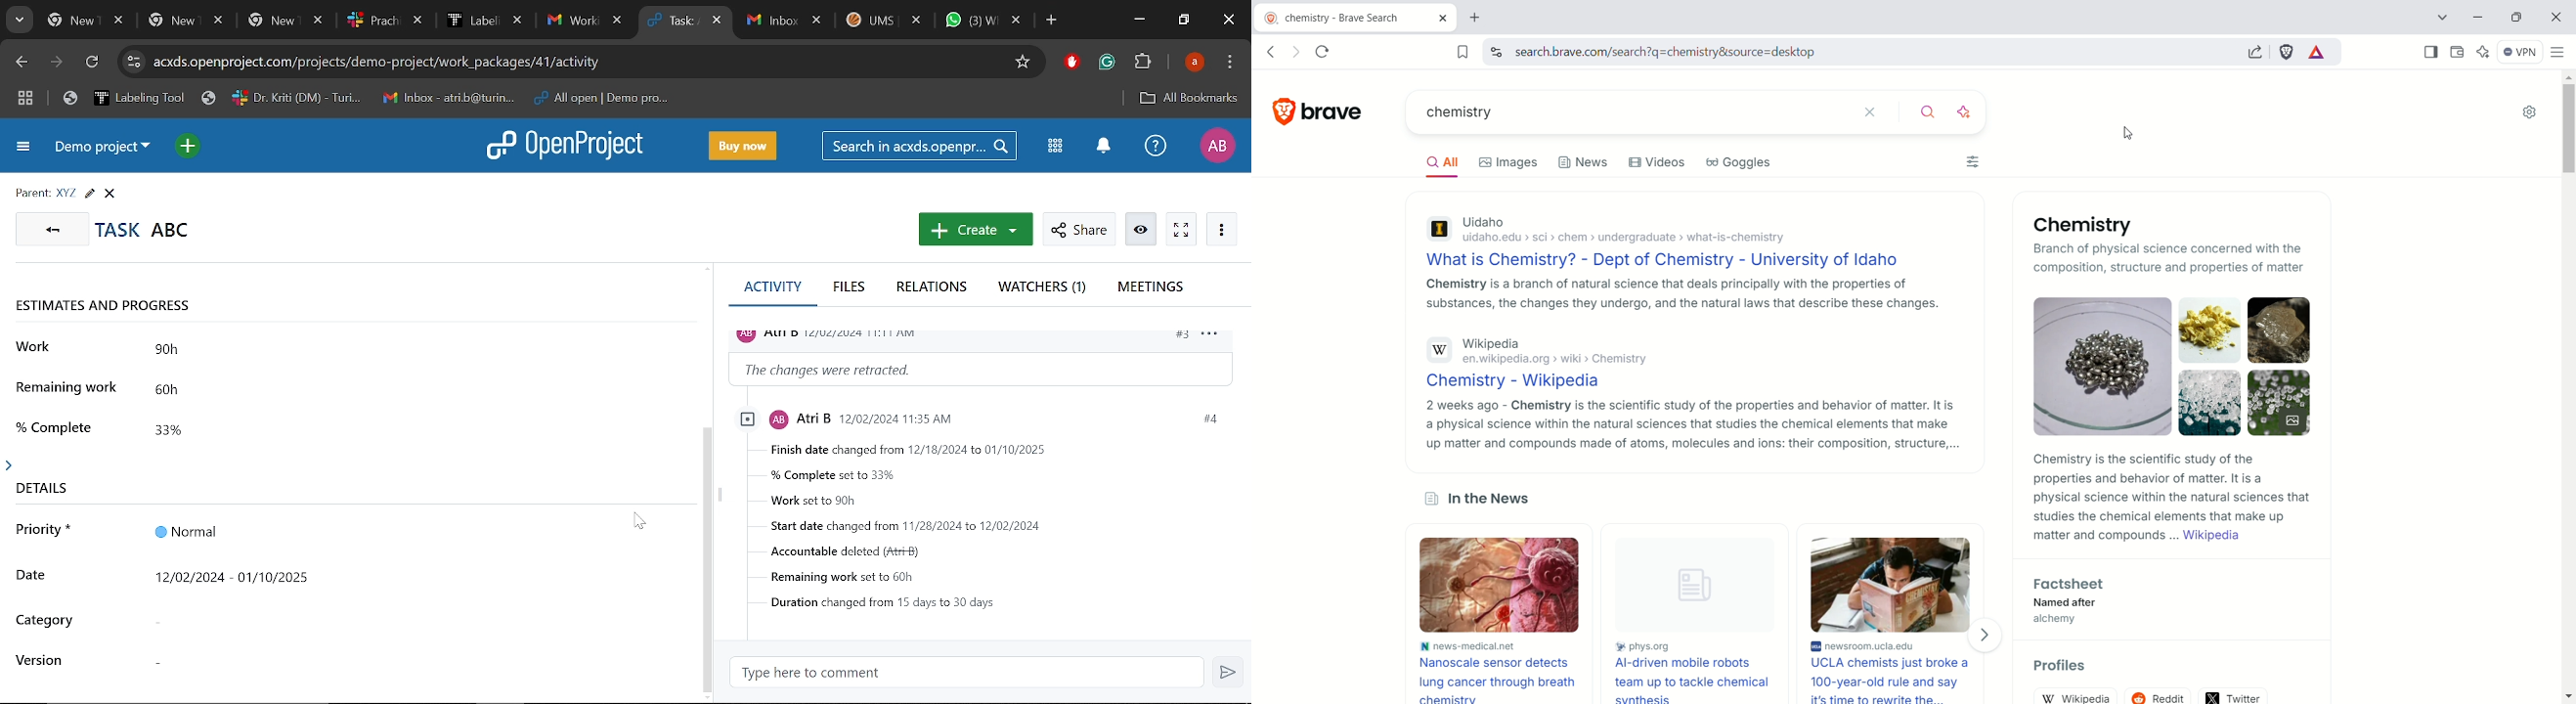  I want to click on Files, so click(851, 287).